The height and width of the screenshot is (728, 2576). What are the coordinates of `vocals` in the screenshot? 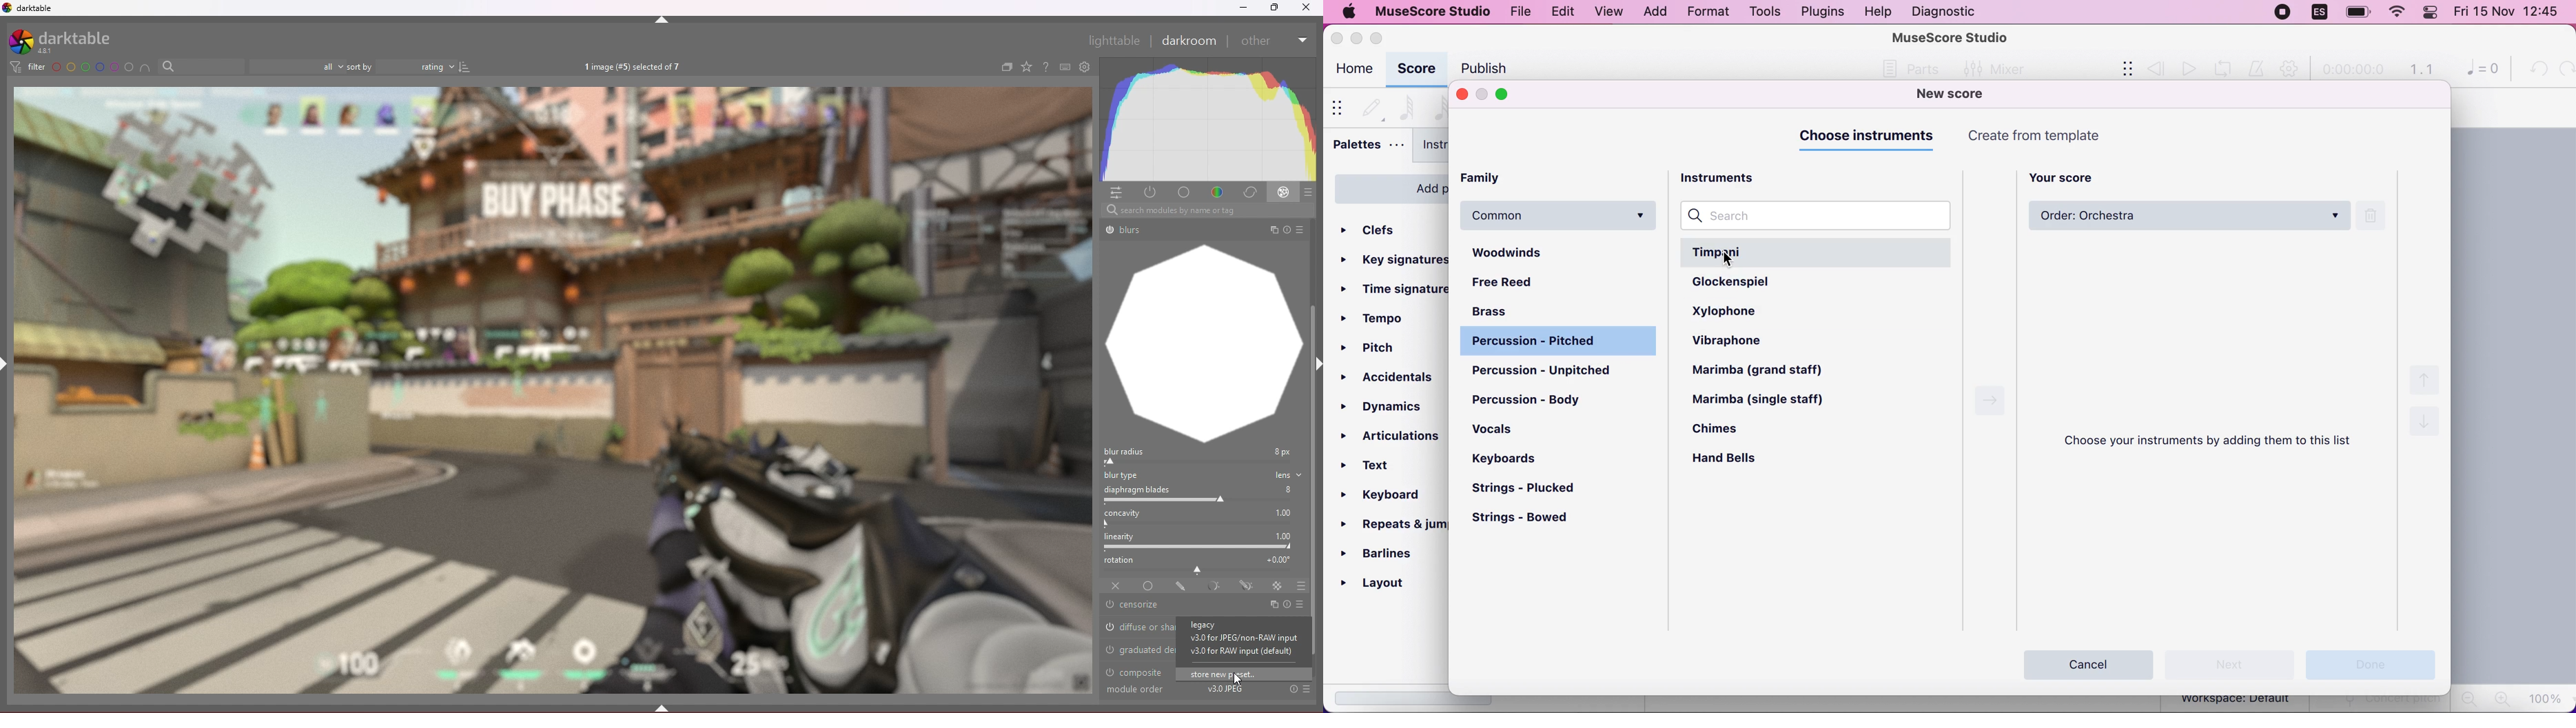 It's located at (1507, 433).